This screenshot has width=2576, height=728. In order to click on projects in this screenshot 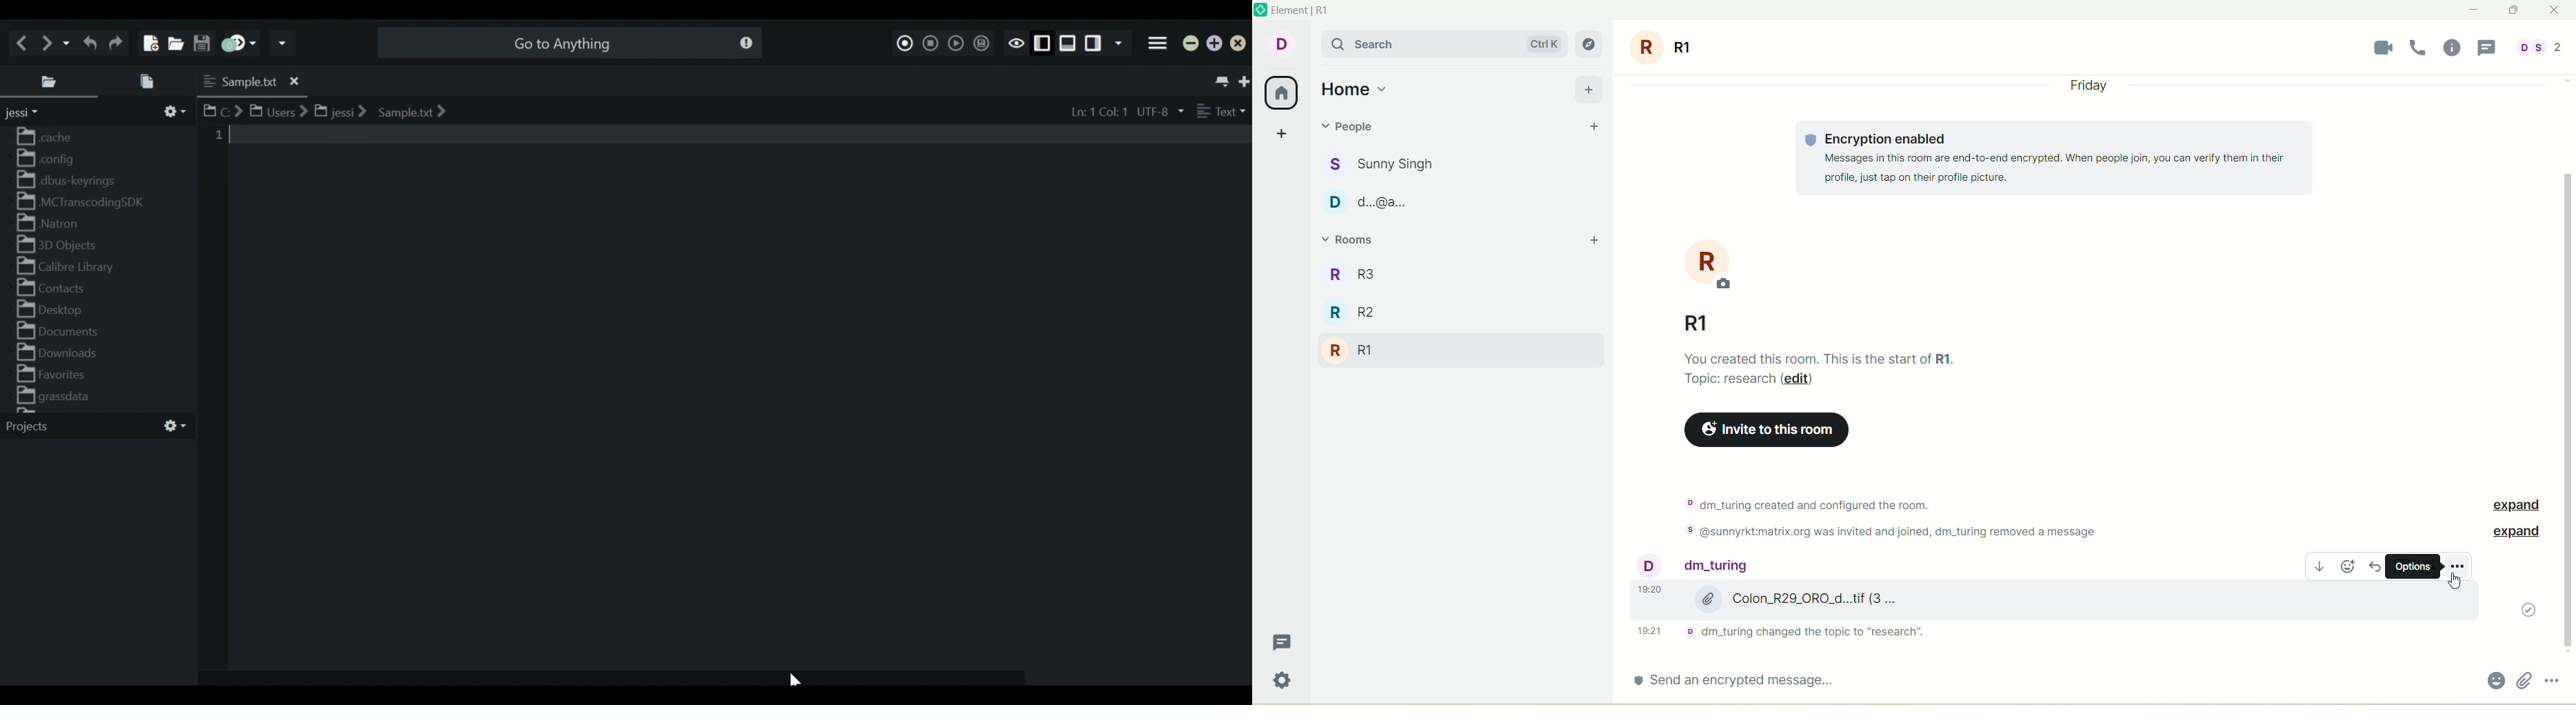, I will do `click(93, 428)`.